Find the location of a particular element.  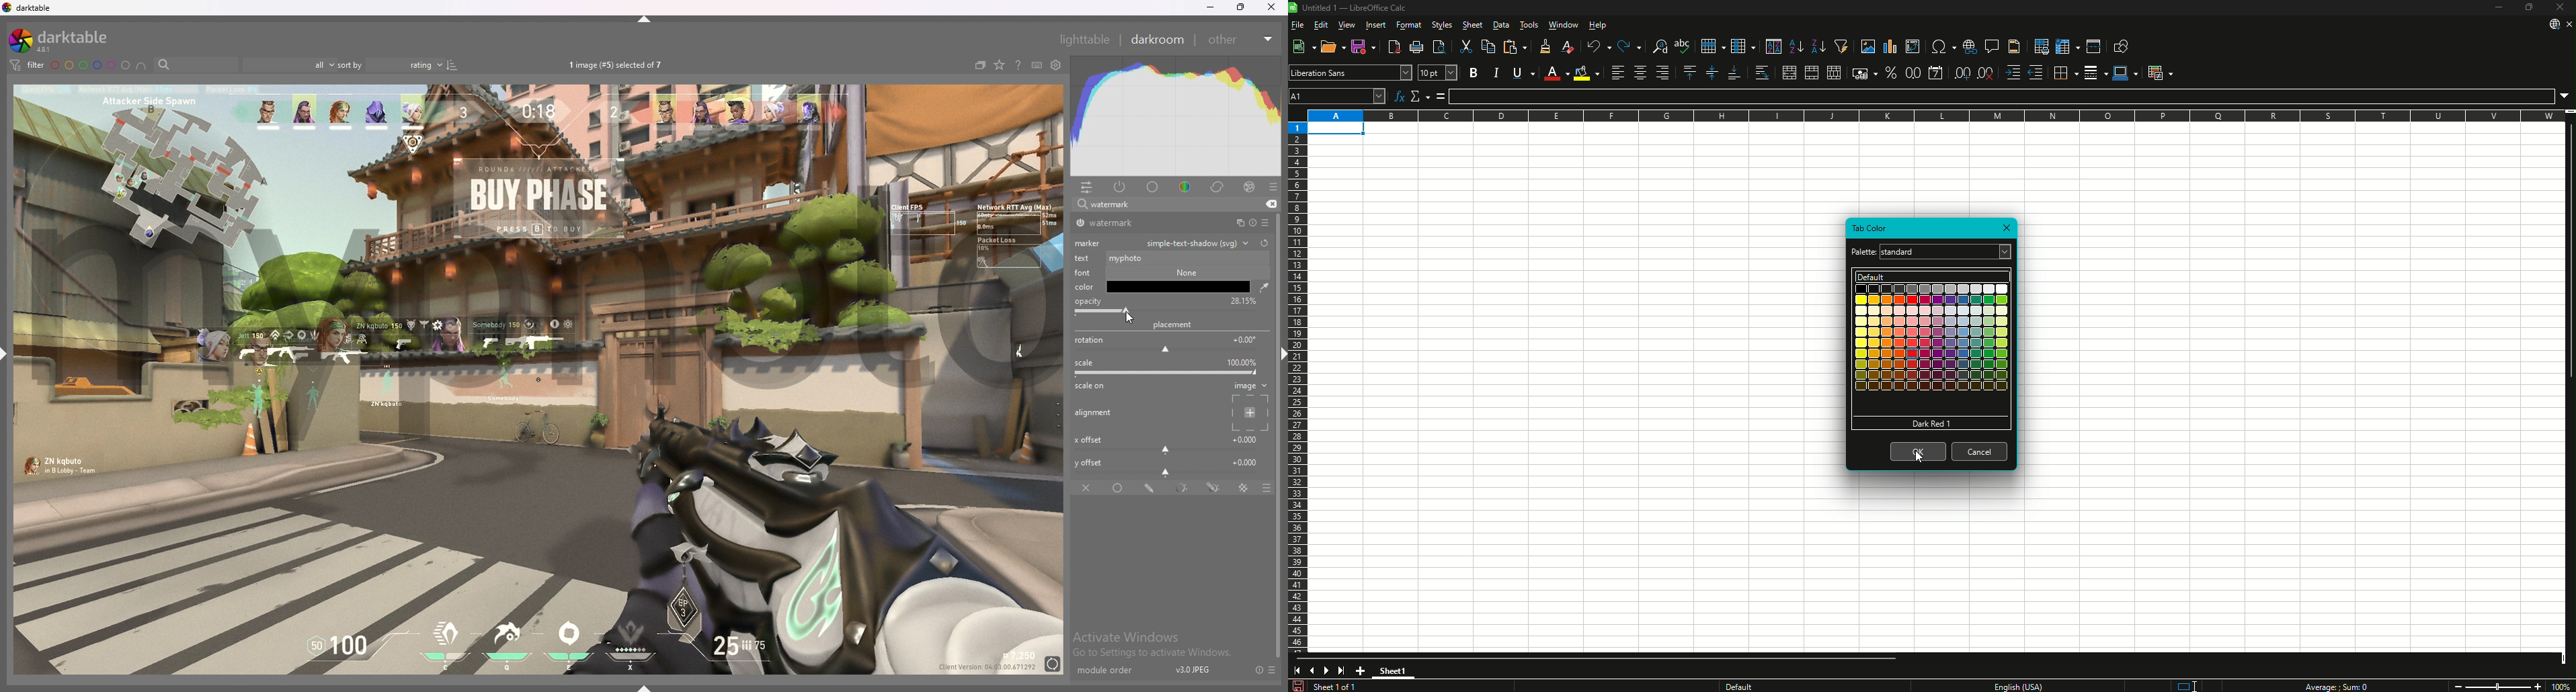

Styles is located at coordinates (1443, 24).